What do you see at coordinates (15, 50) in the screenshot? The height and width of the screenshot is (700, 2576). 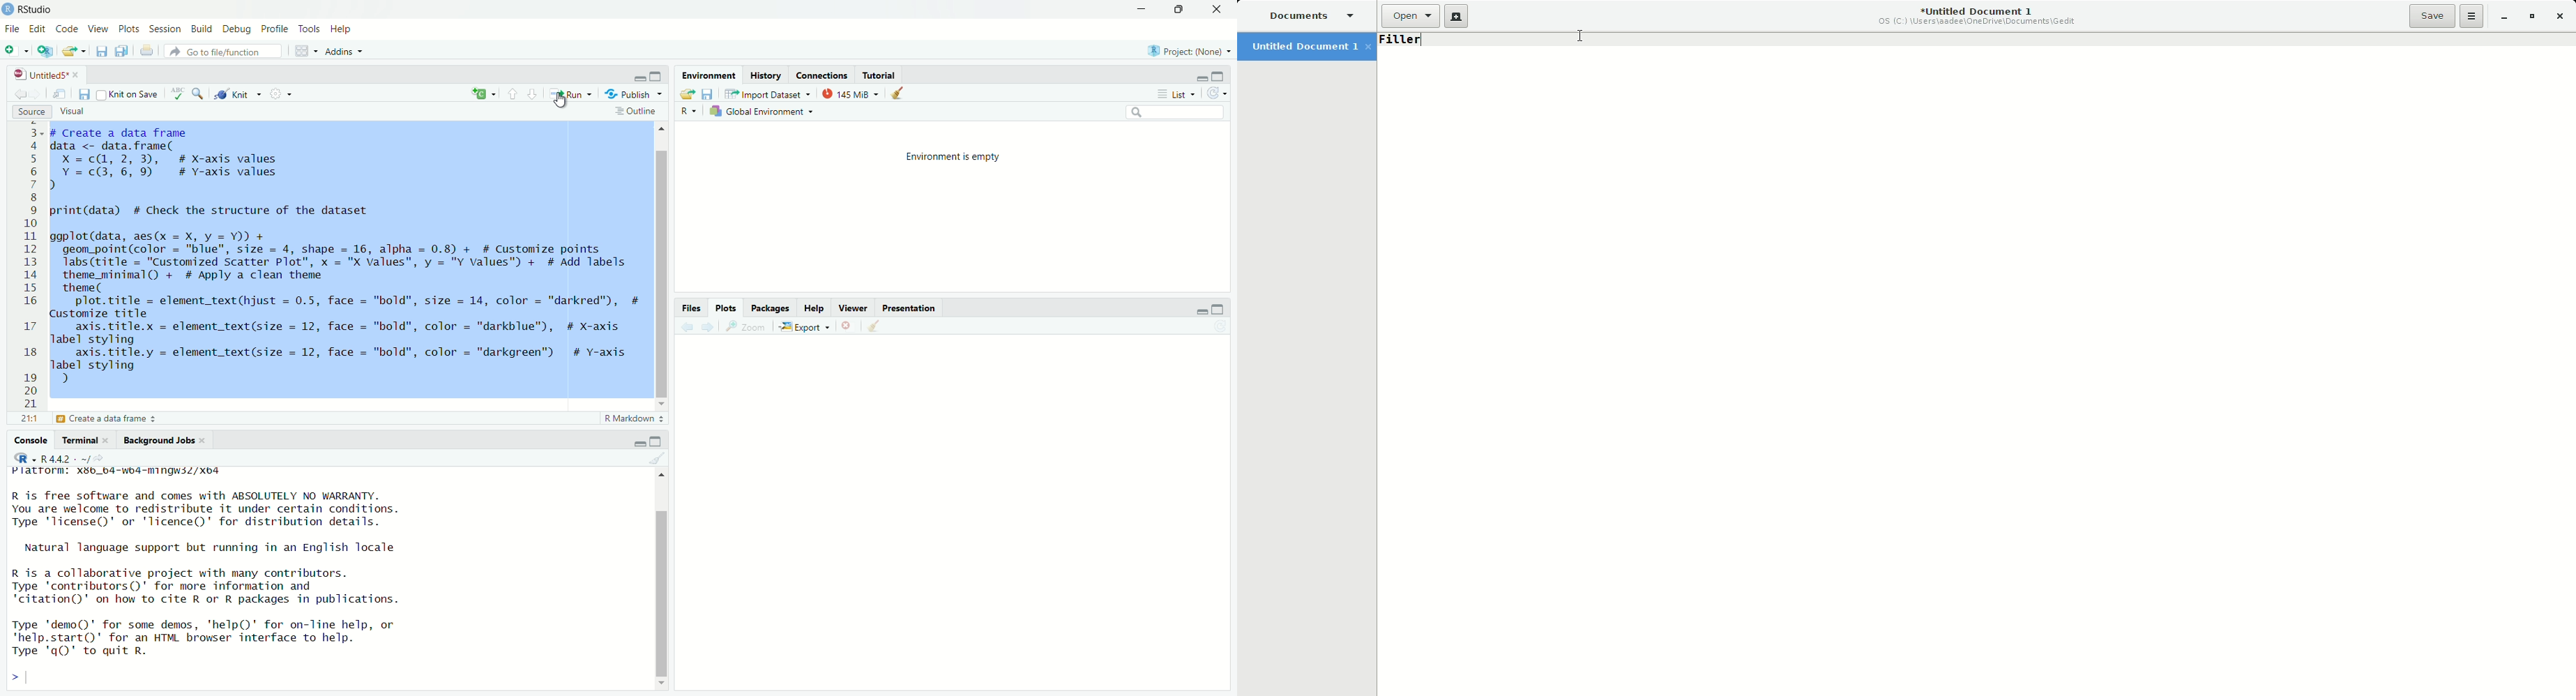 I see `New File` at bounding box center [15, 50].